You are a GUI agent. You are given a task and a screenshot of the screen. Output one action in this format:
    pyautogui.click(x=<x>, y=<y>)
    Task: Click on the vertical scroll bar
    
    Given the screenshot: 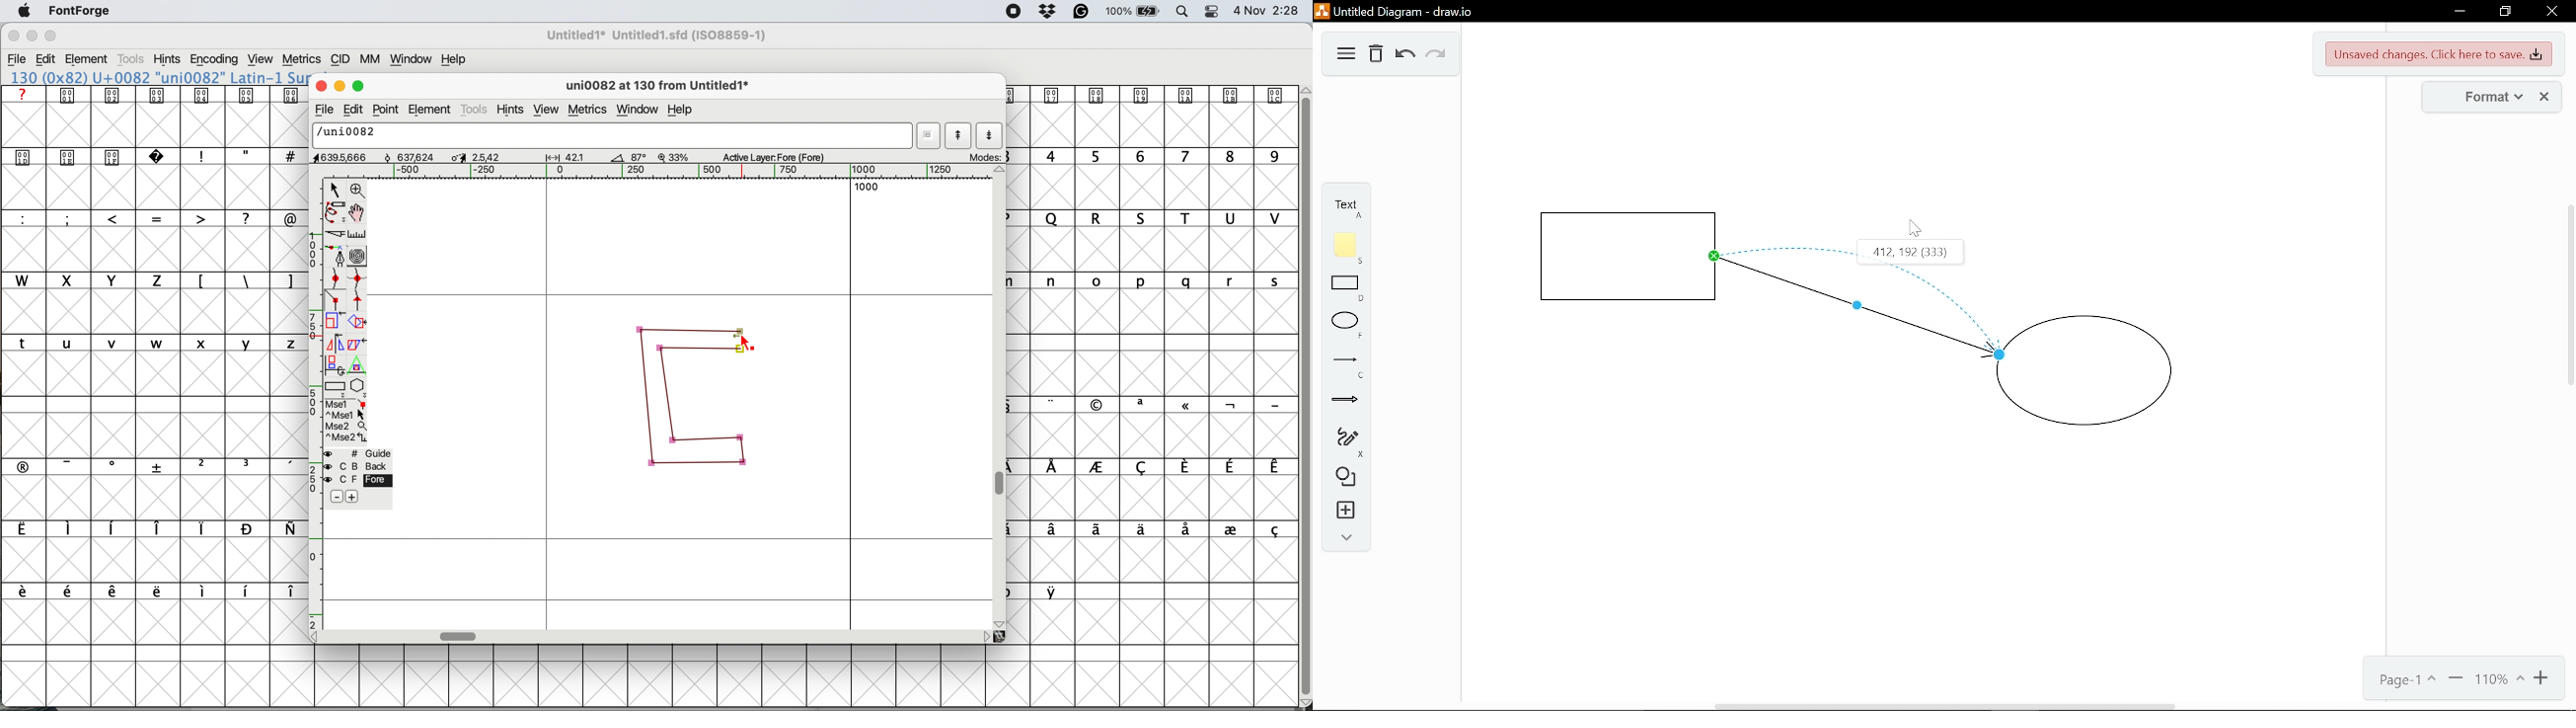 What is the action you would take?
    pyautogui.click(x=1304, y=392)
    